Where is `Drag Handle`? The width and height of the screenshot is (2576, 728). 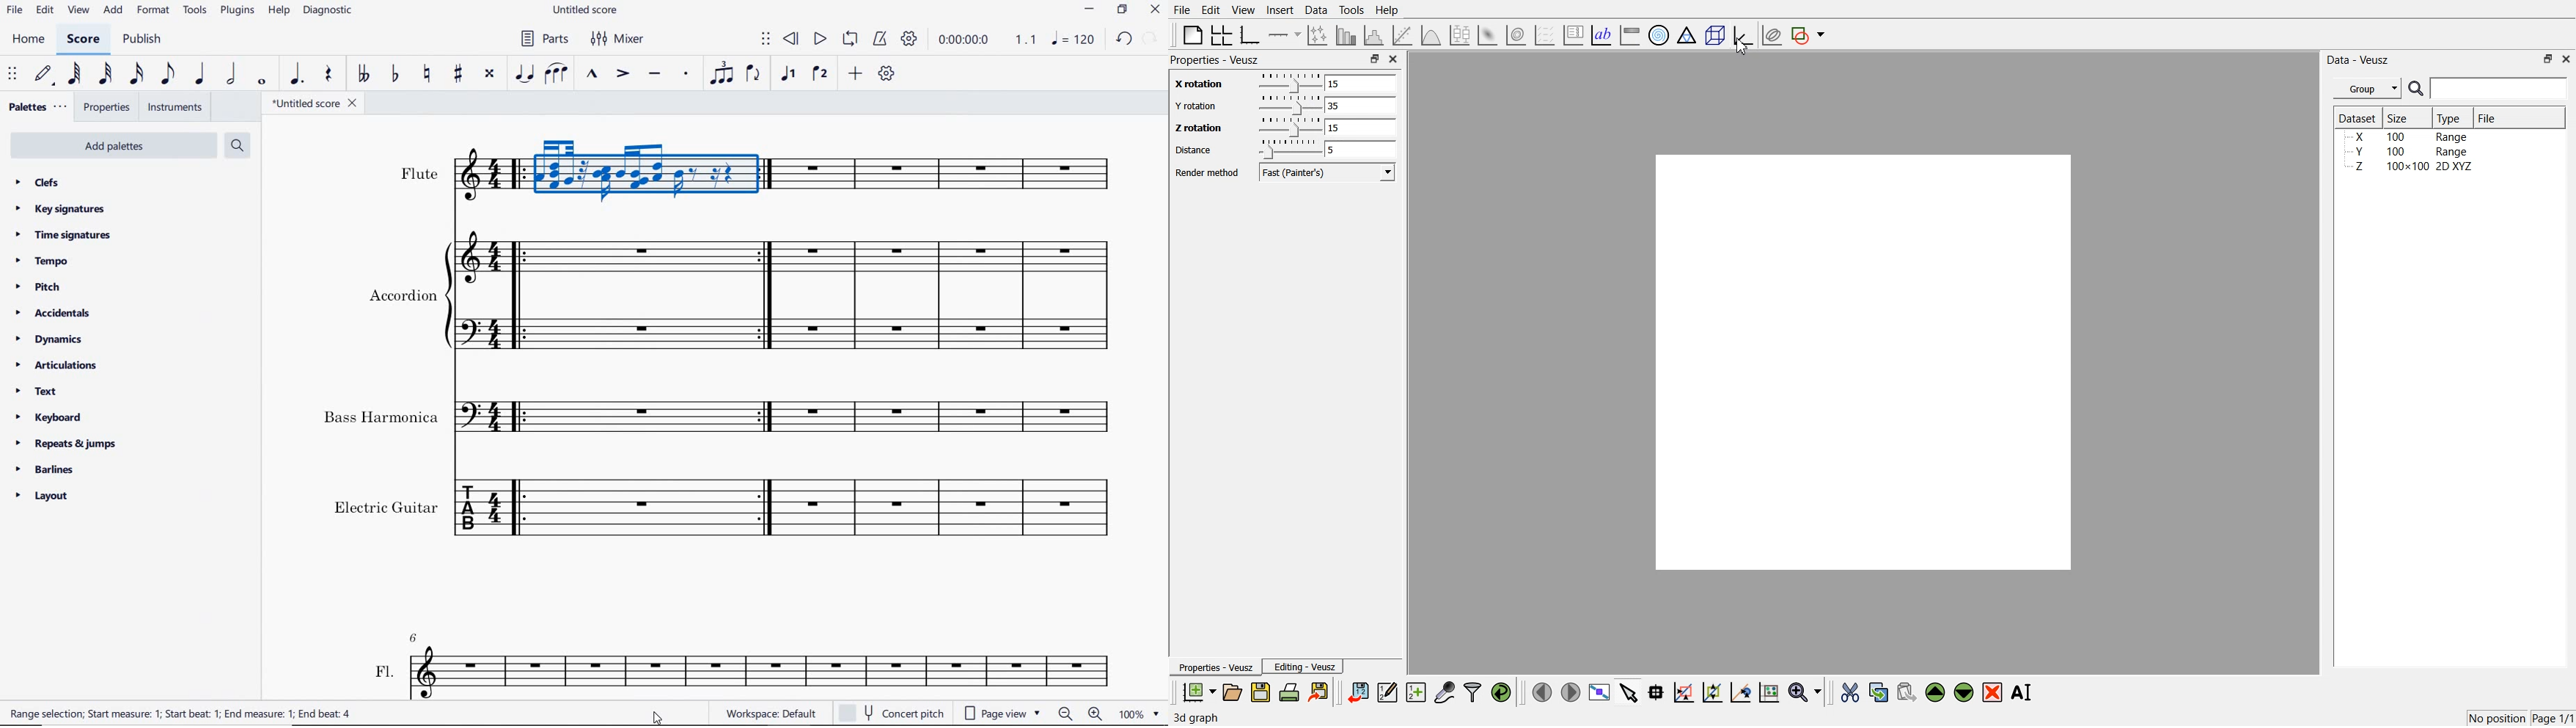 Drag Handle is located at coordinates (1288, 149).